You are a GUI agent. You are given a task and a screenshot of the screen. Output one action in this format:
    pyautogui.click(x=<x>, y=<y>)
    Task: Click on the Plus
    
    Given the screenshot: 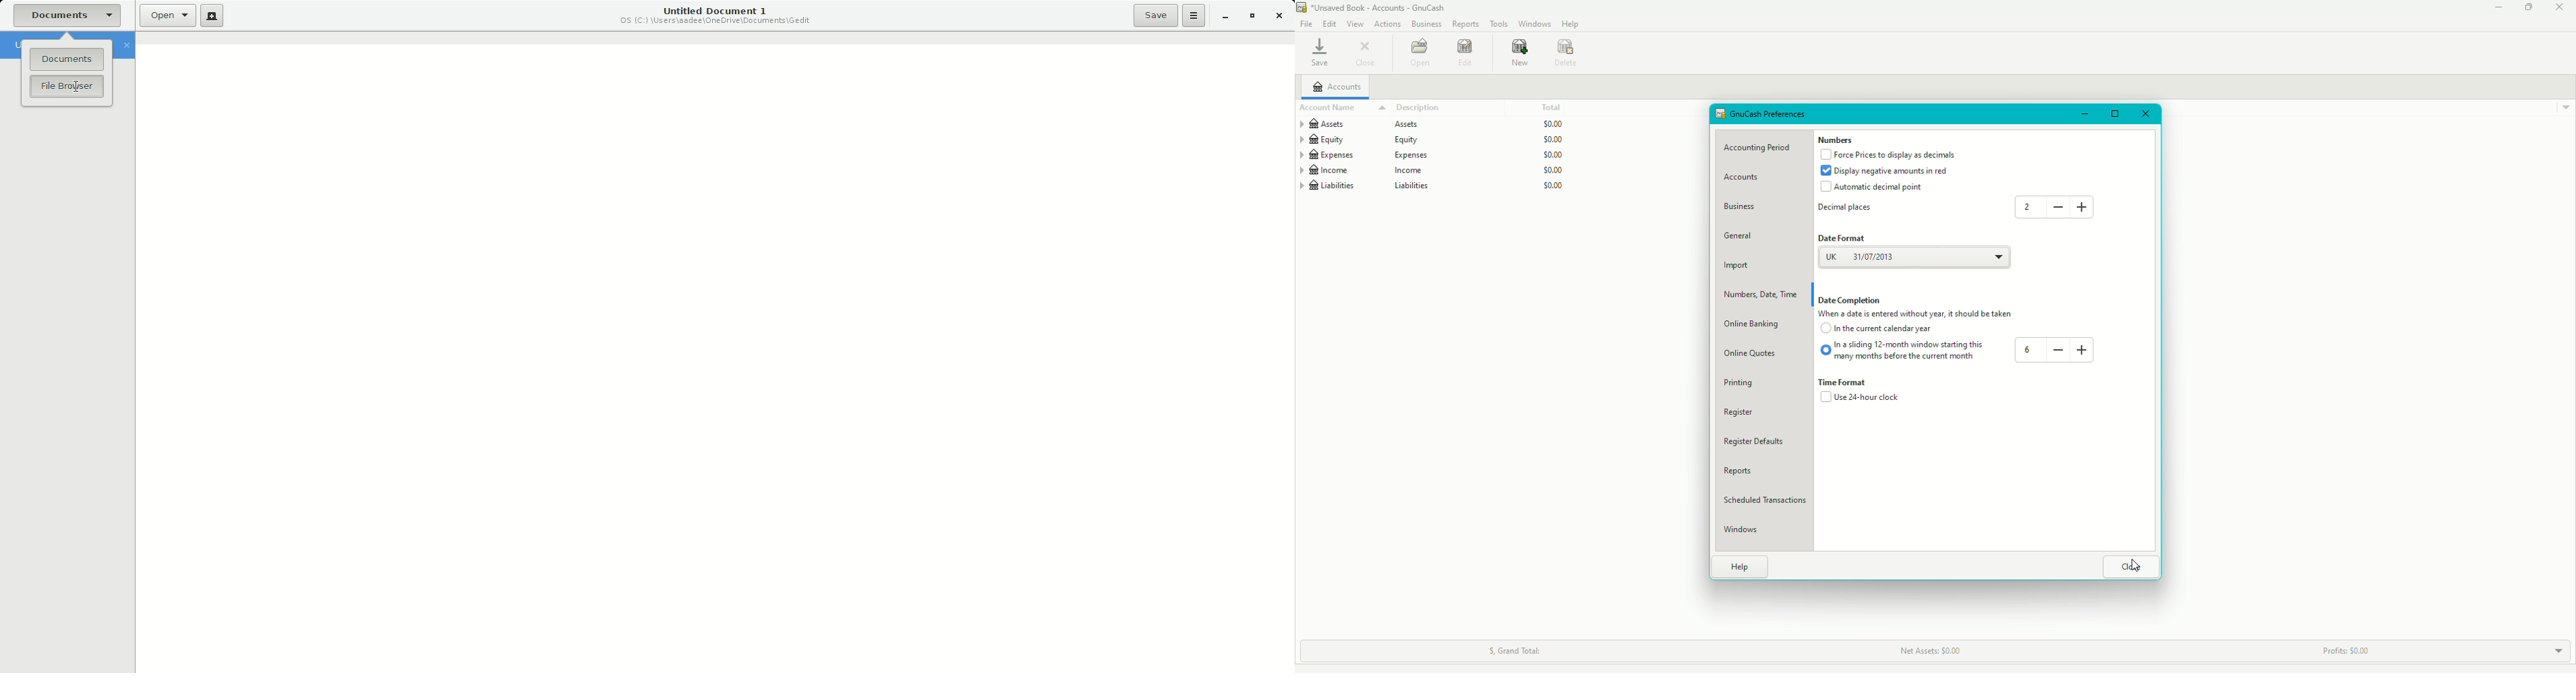 What is the action you would take?
    pyautogui.click(x=2083, y=347)
    